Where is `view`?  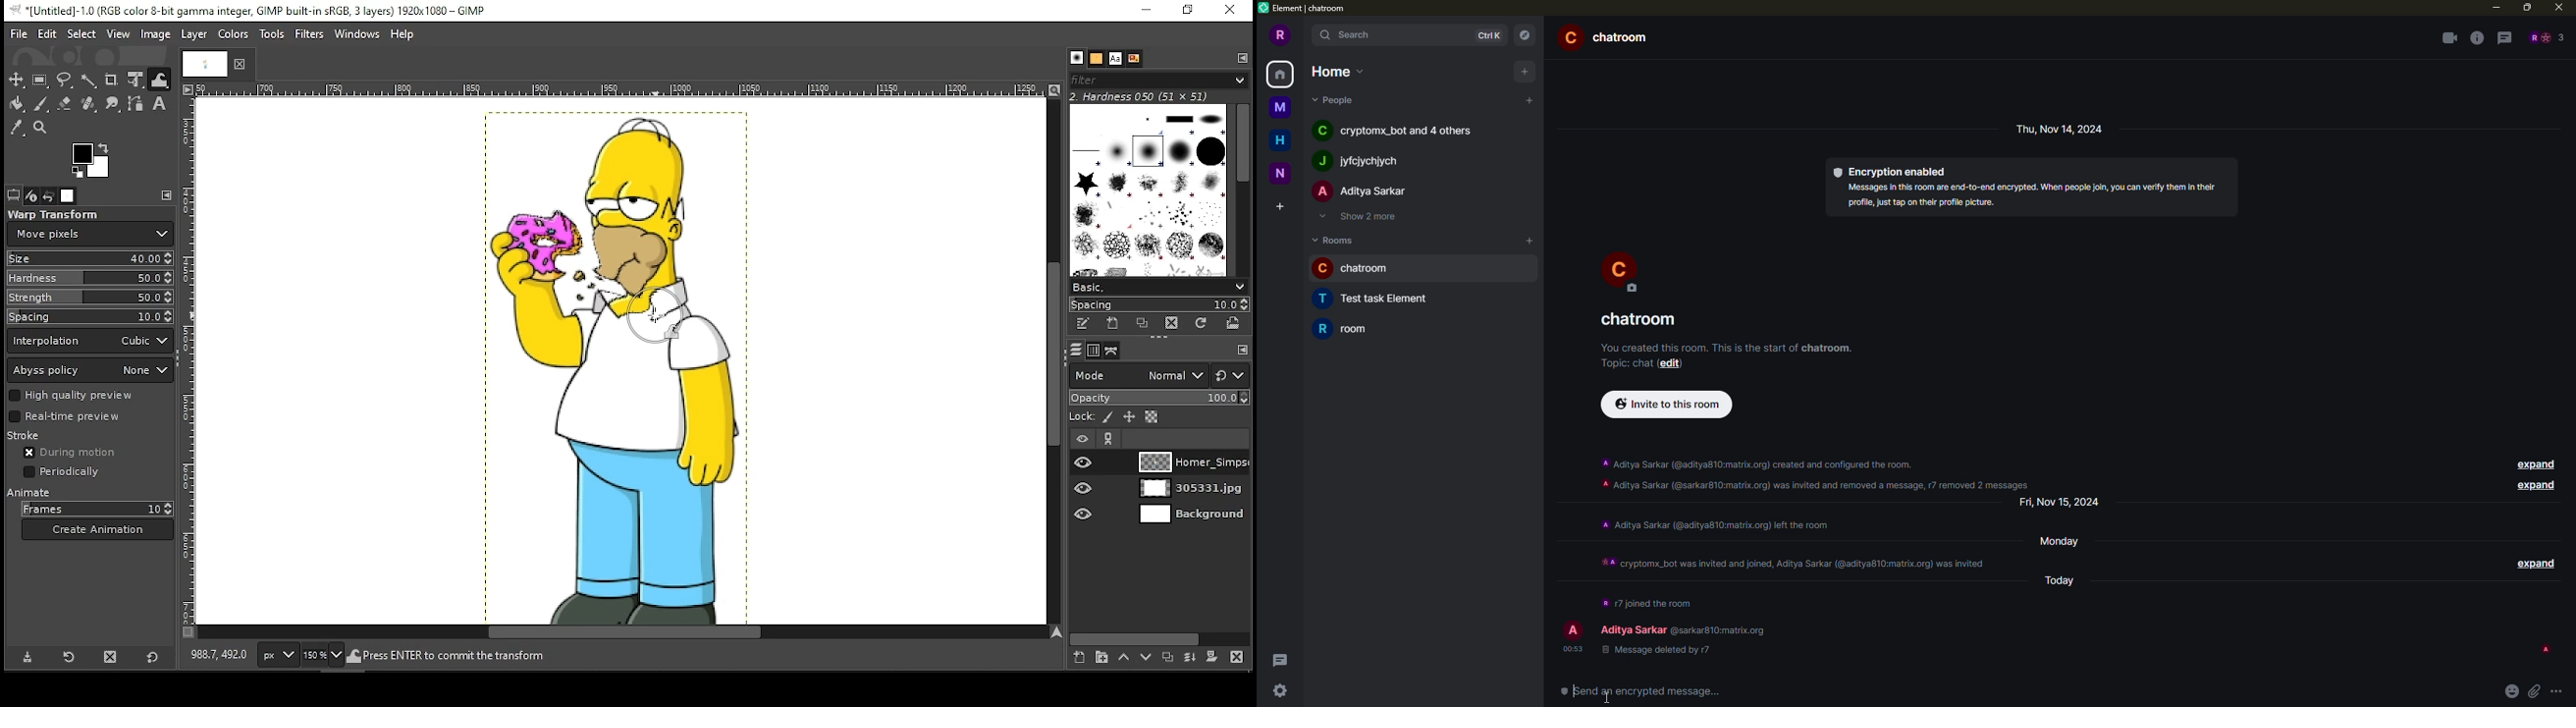 view is located at coordinates (120, 34).